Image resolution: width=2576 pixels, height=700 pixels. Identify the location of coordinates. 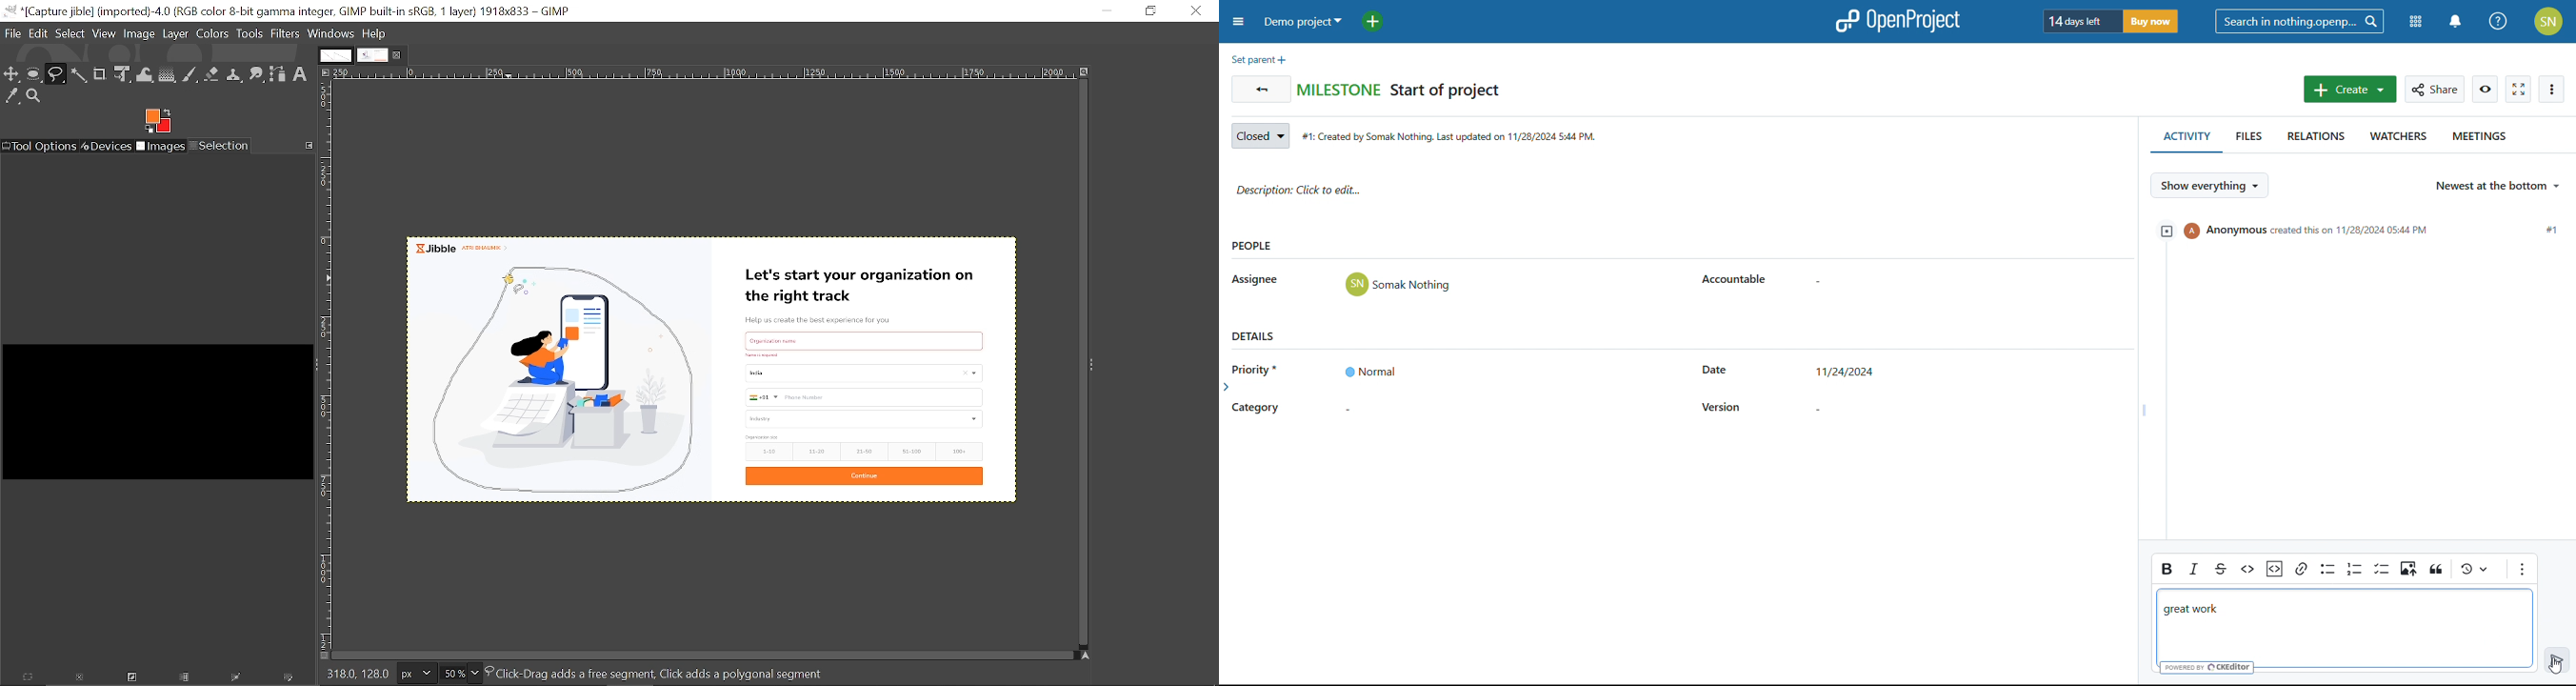
(356, 673).